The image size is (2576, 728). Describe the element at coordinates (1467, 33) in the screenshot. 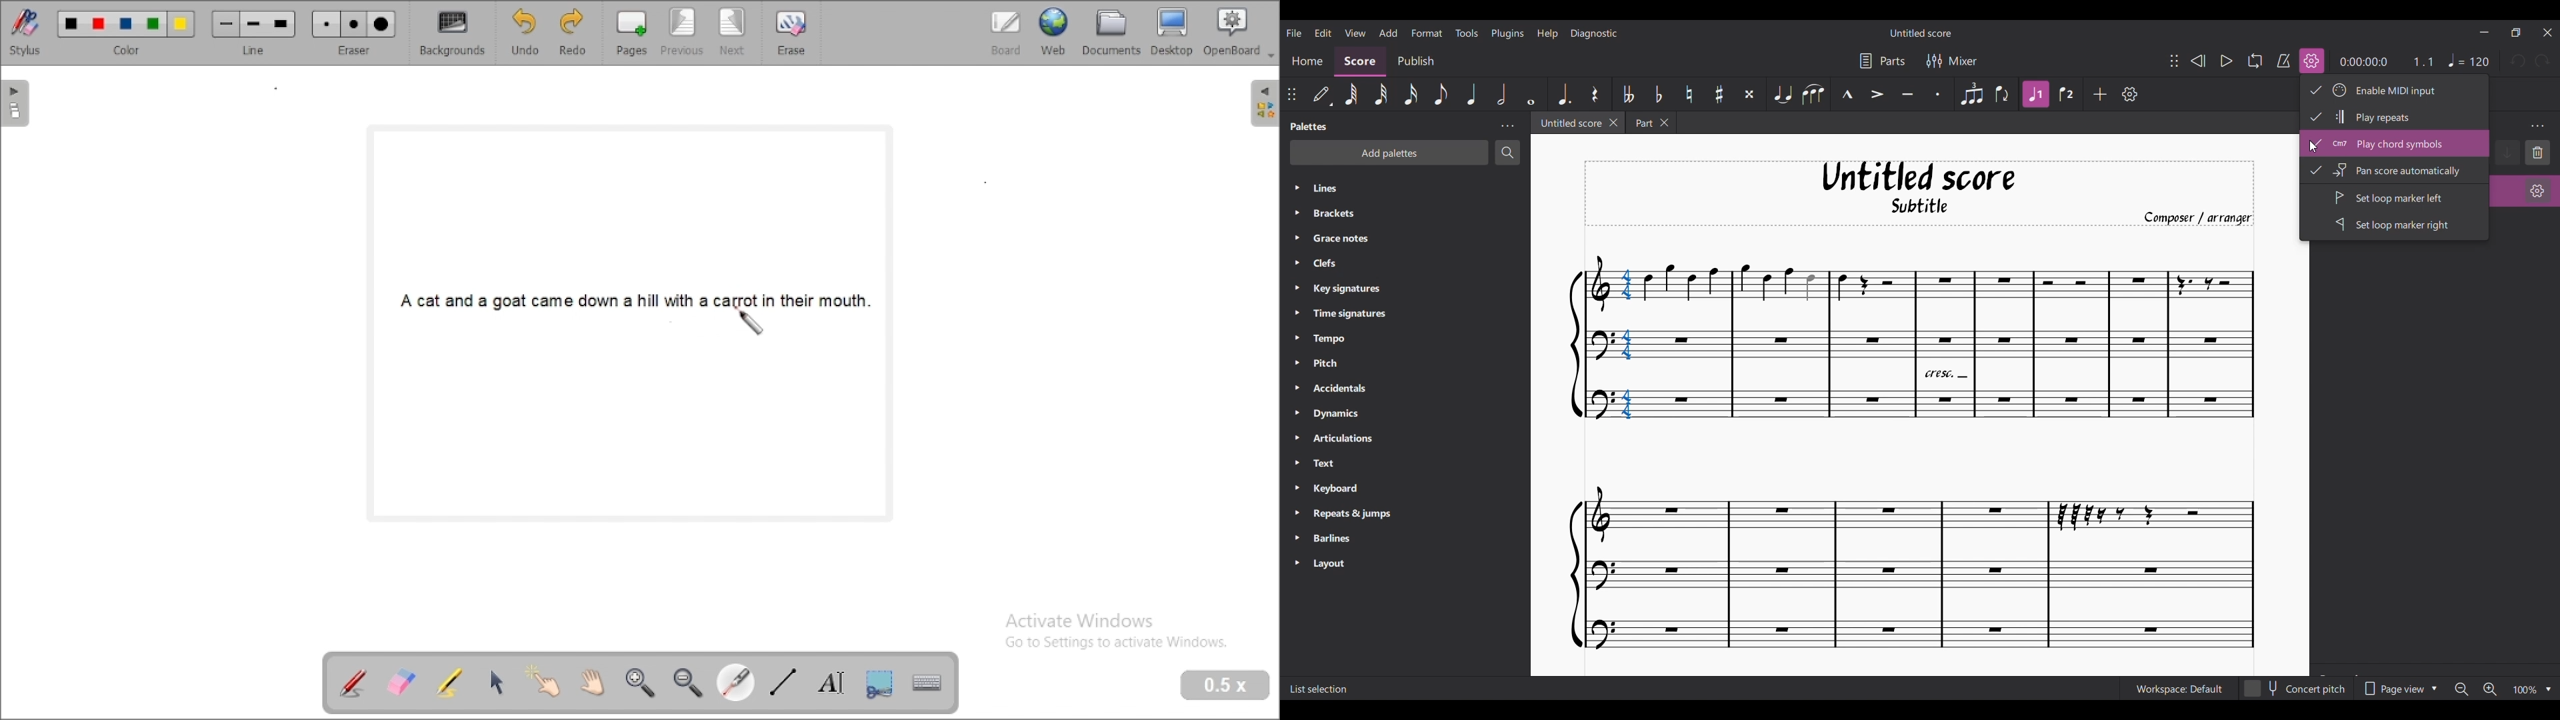

I see `Tools menu` at that location.